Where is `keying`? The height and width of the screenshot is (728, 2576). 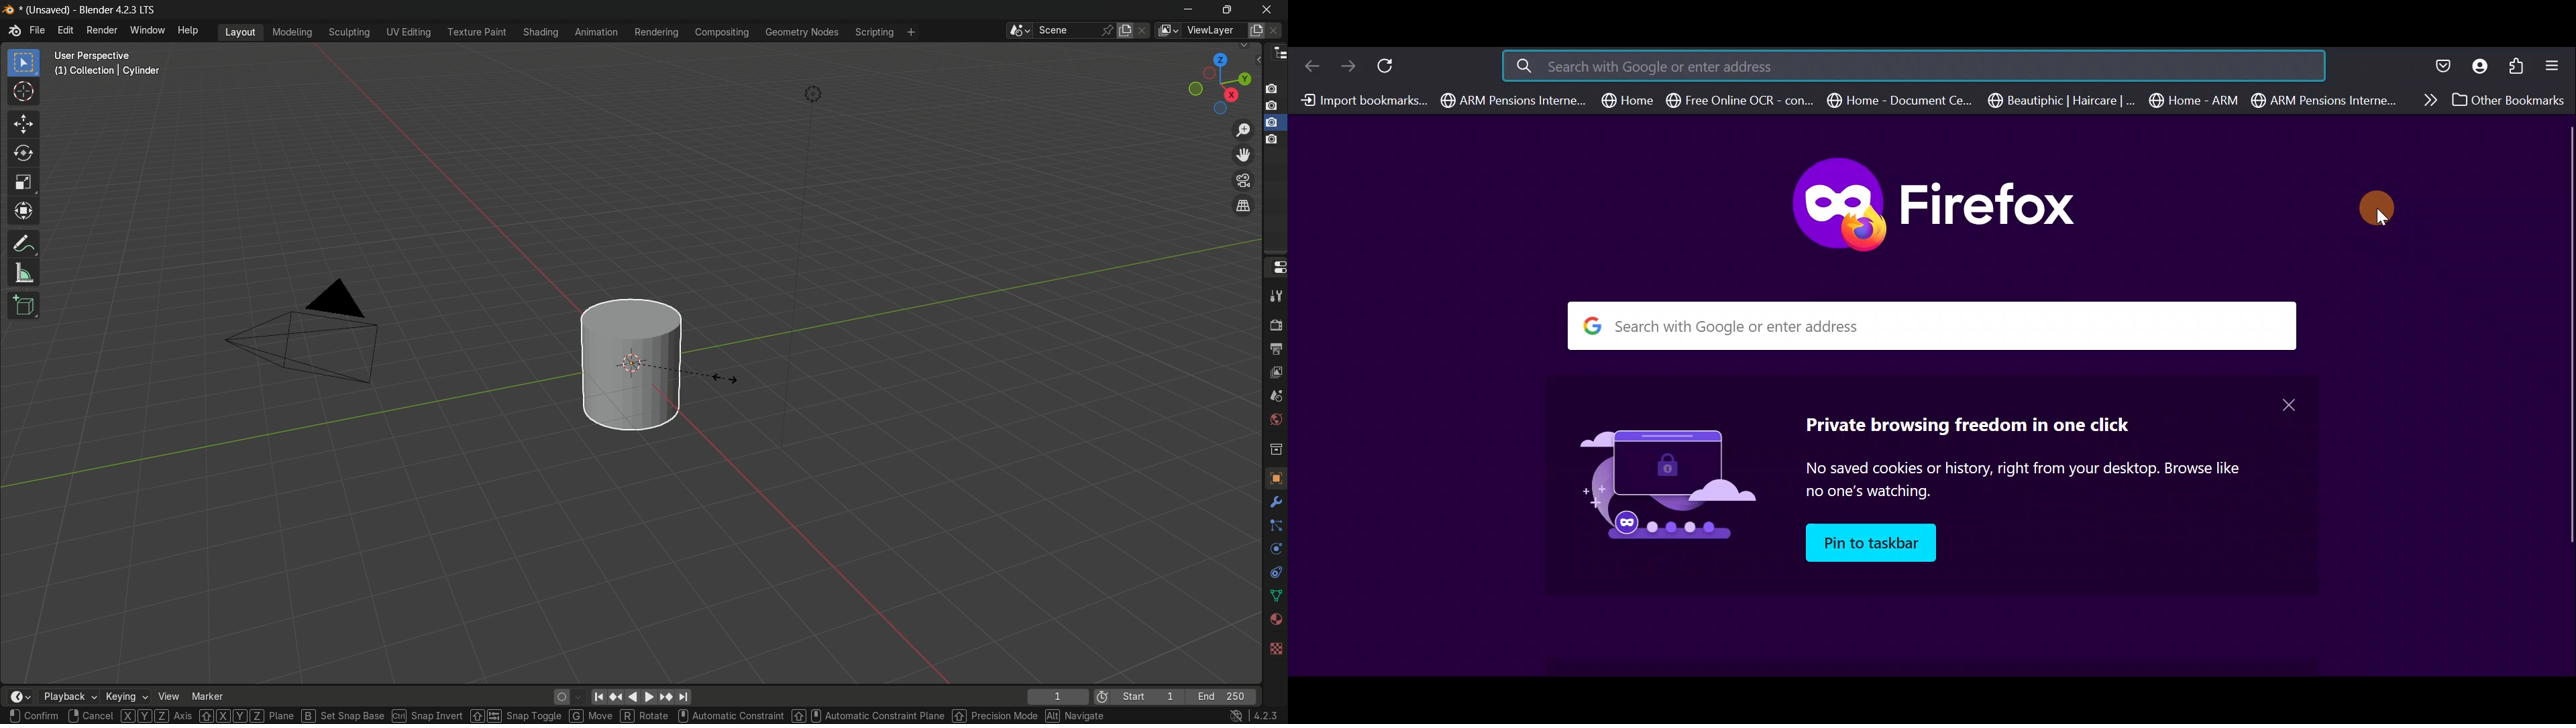 keying is located at coordinates (127, 697).